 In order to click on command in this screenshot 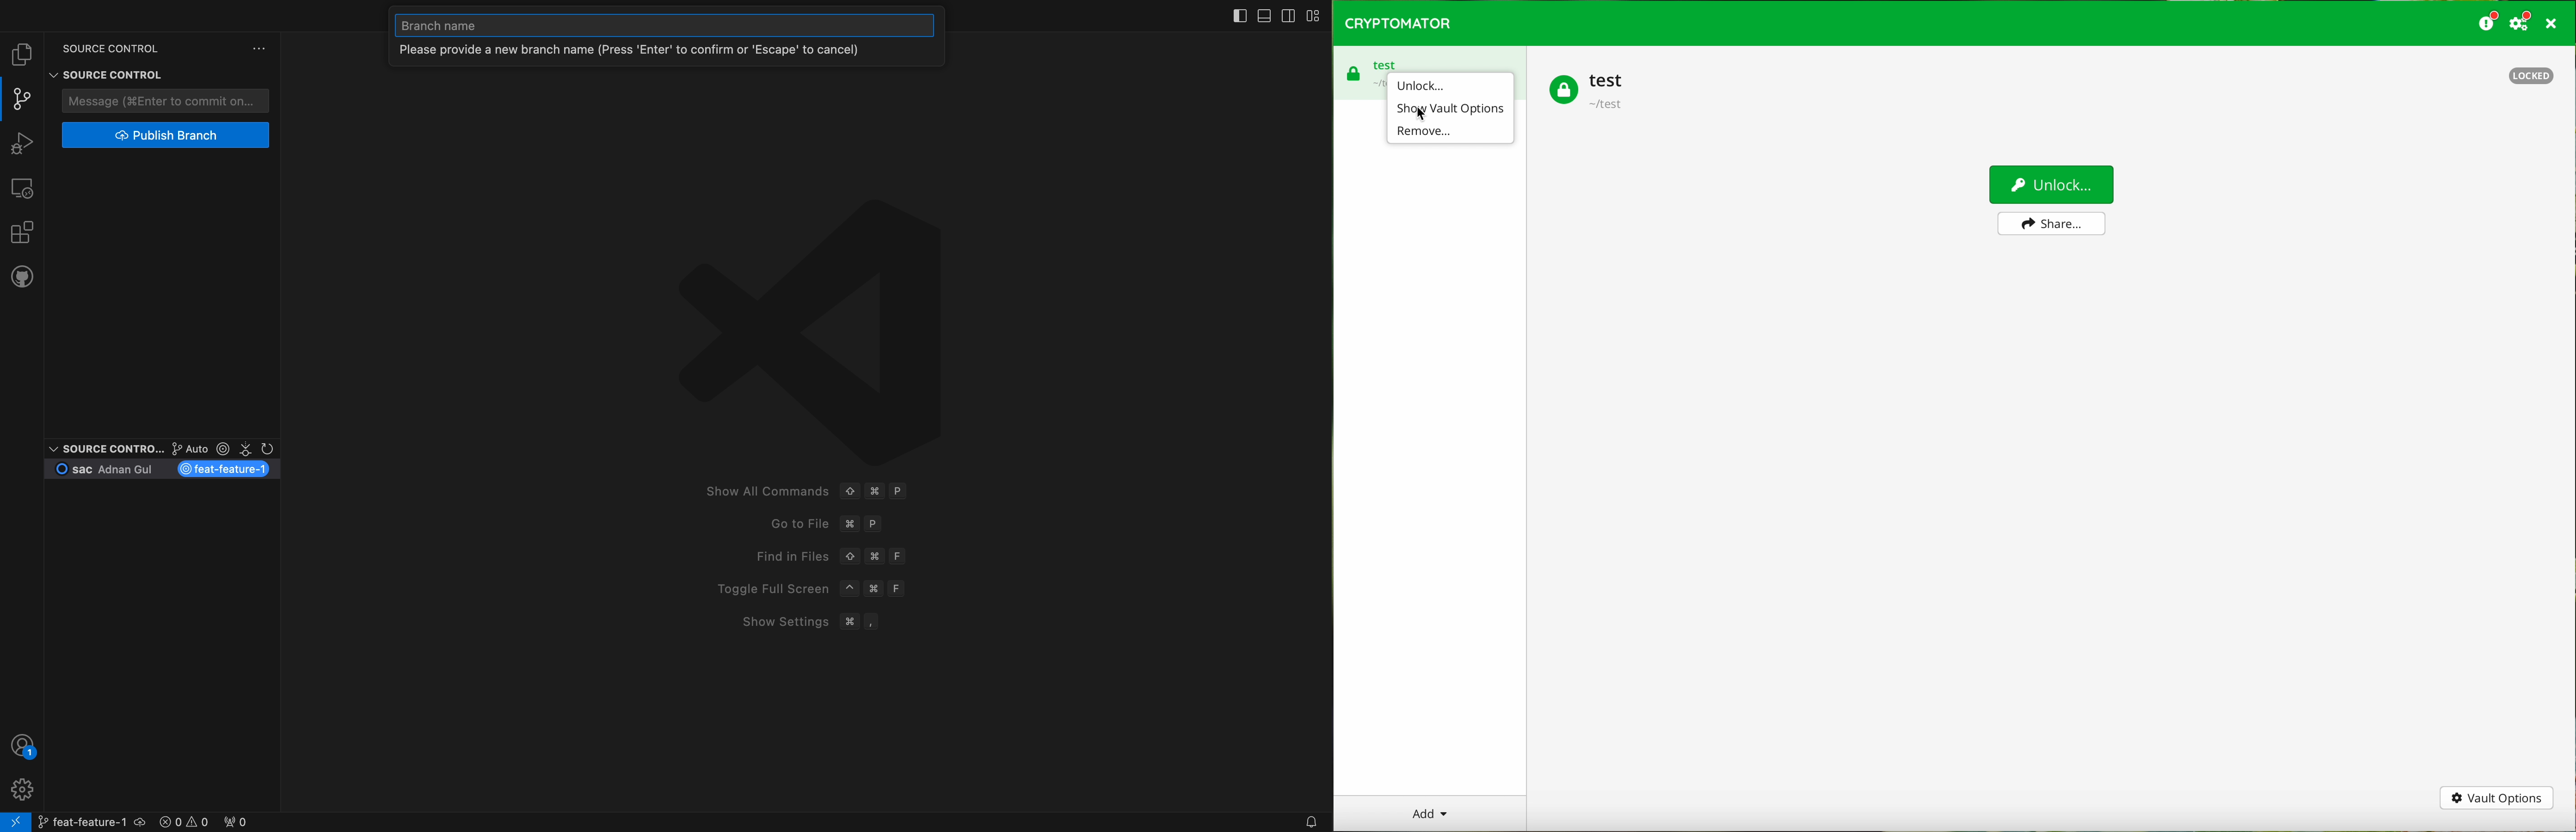, I will do `click(850, 524)`.